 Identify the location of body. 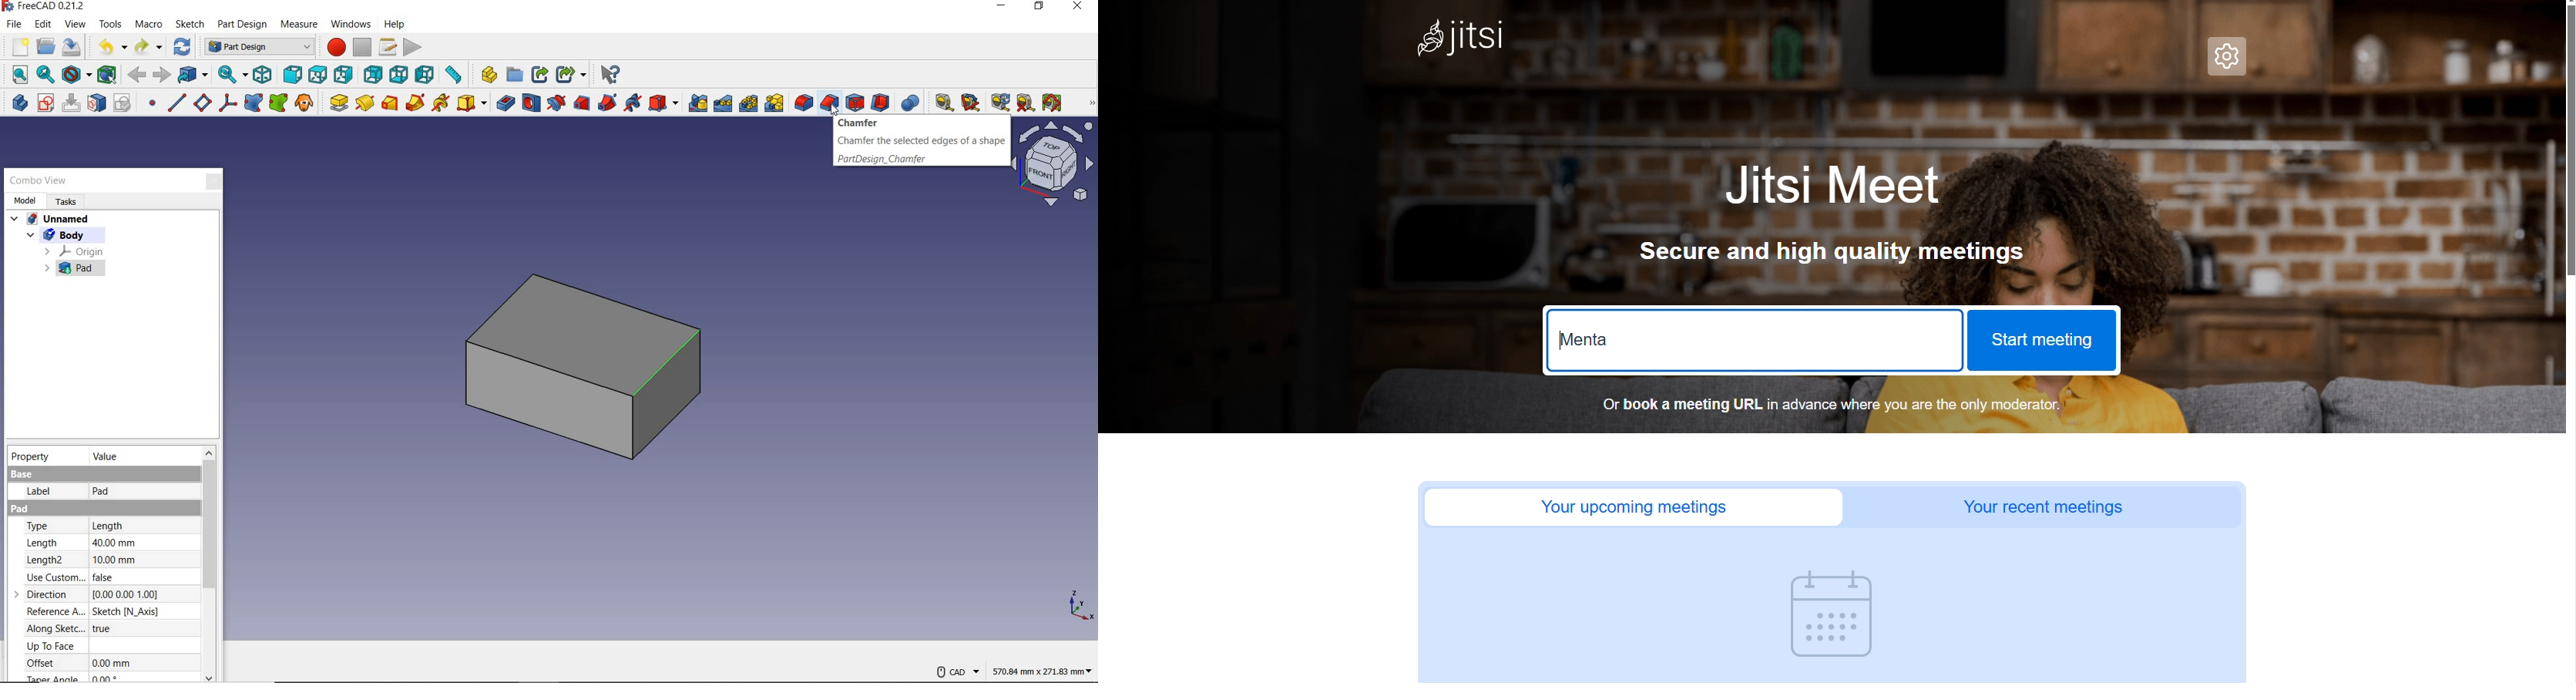
(71, 235).